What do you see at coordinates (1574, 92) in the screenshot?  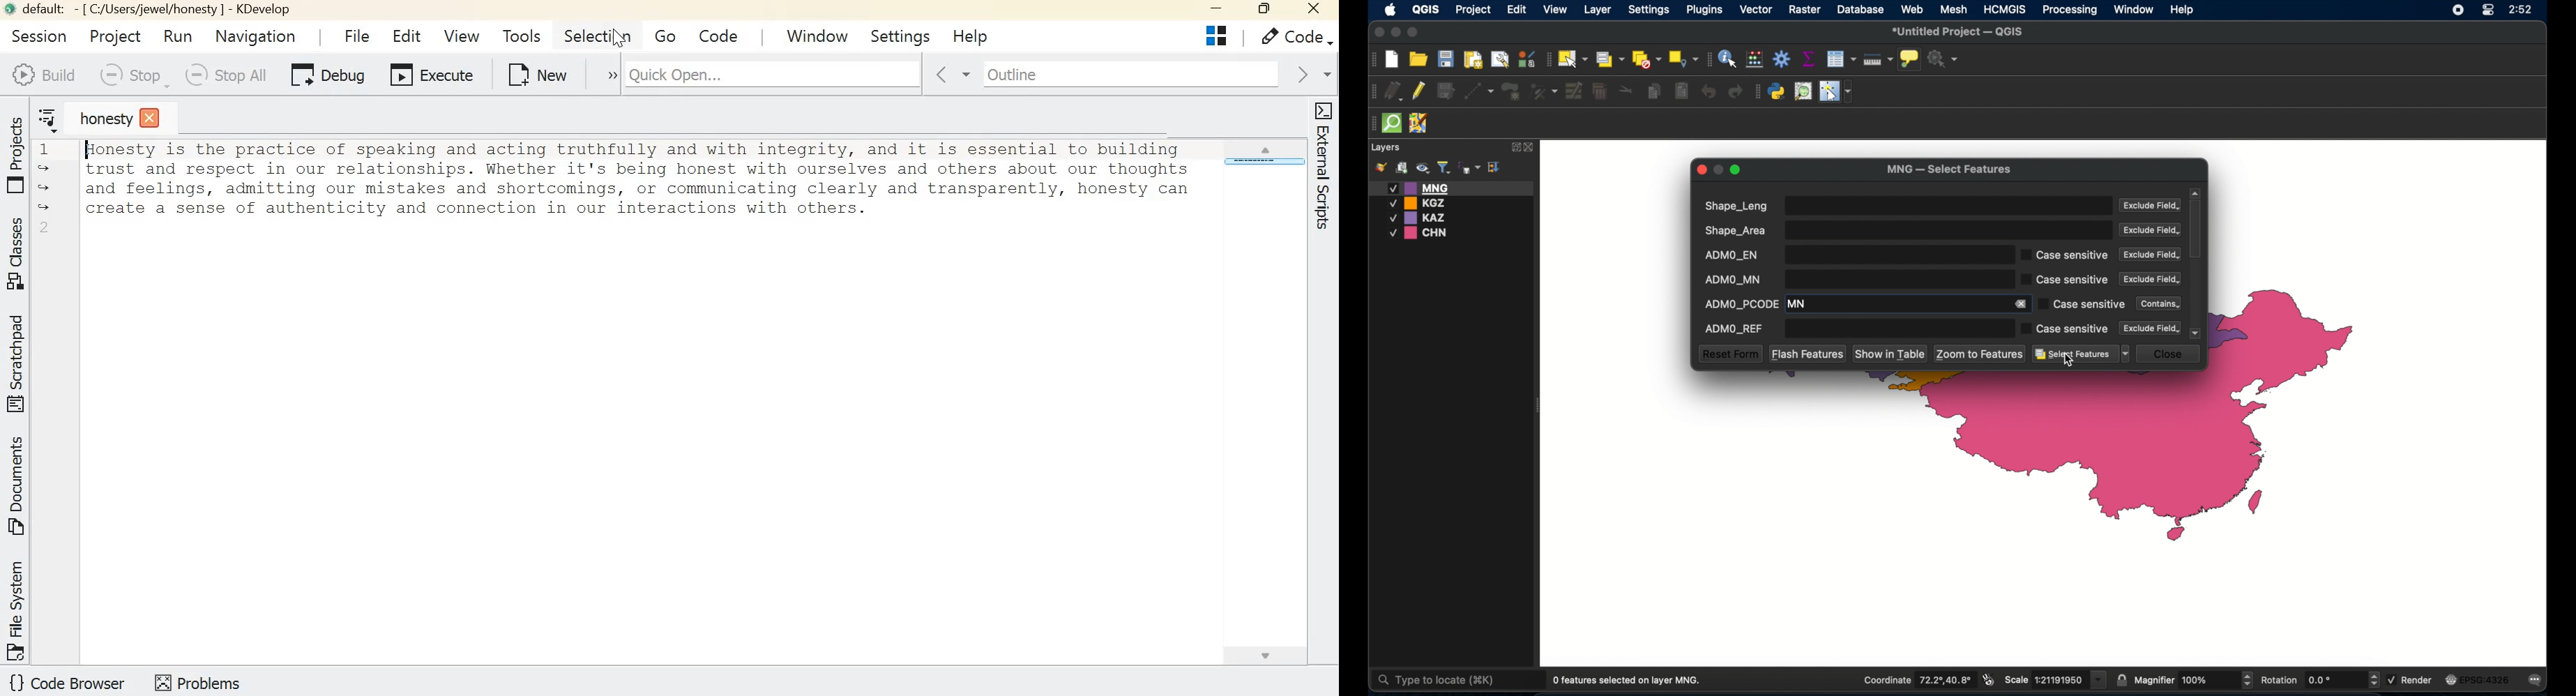 I see `modify attributes` at bounding box center [1574, 92].